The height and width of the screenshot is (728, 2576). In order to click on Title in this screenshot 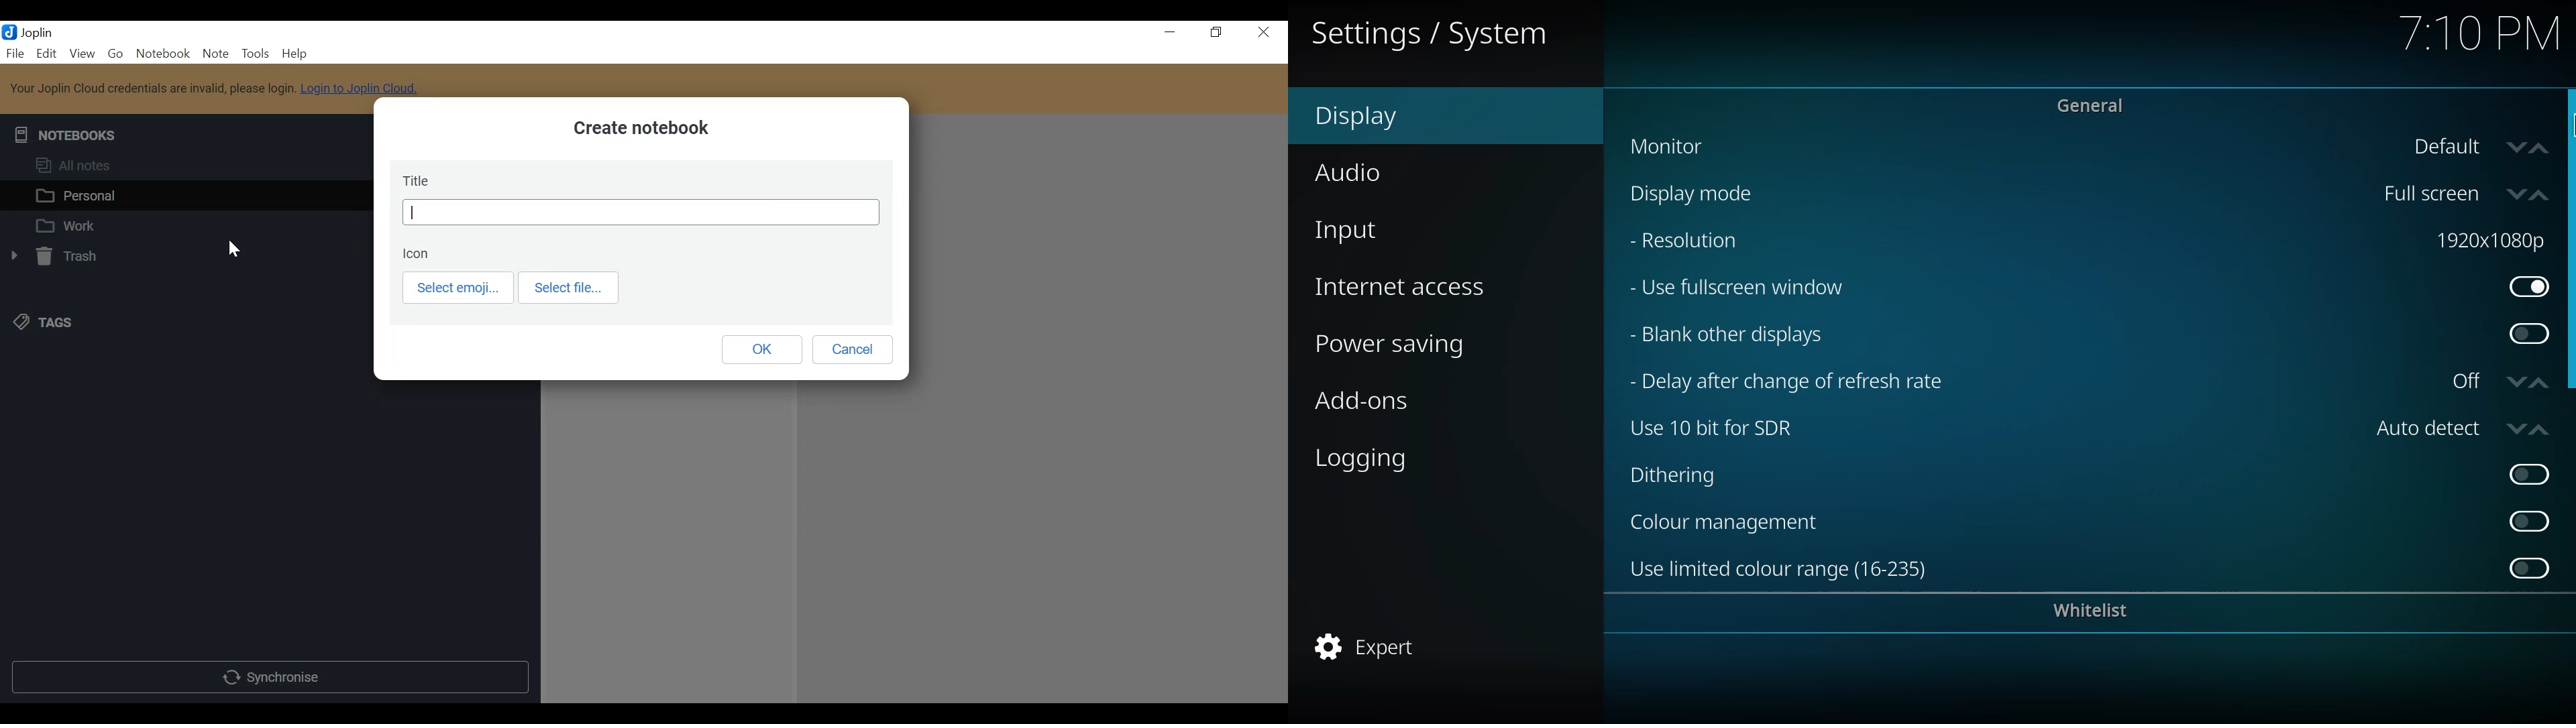, I will do `click(418, 180)`.